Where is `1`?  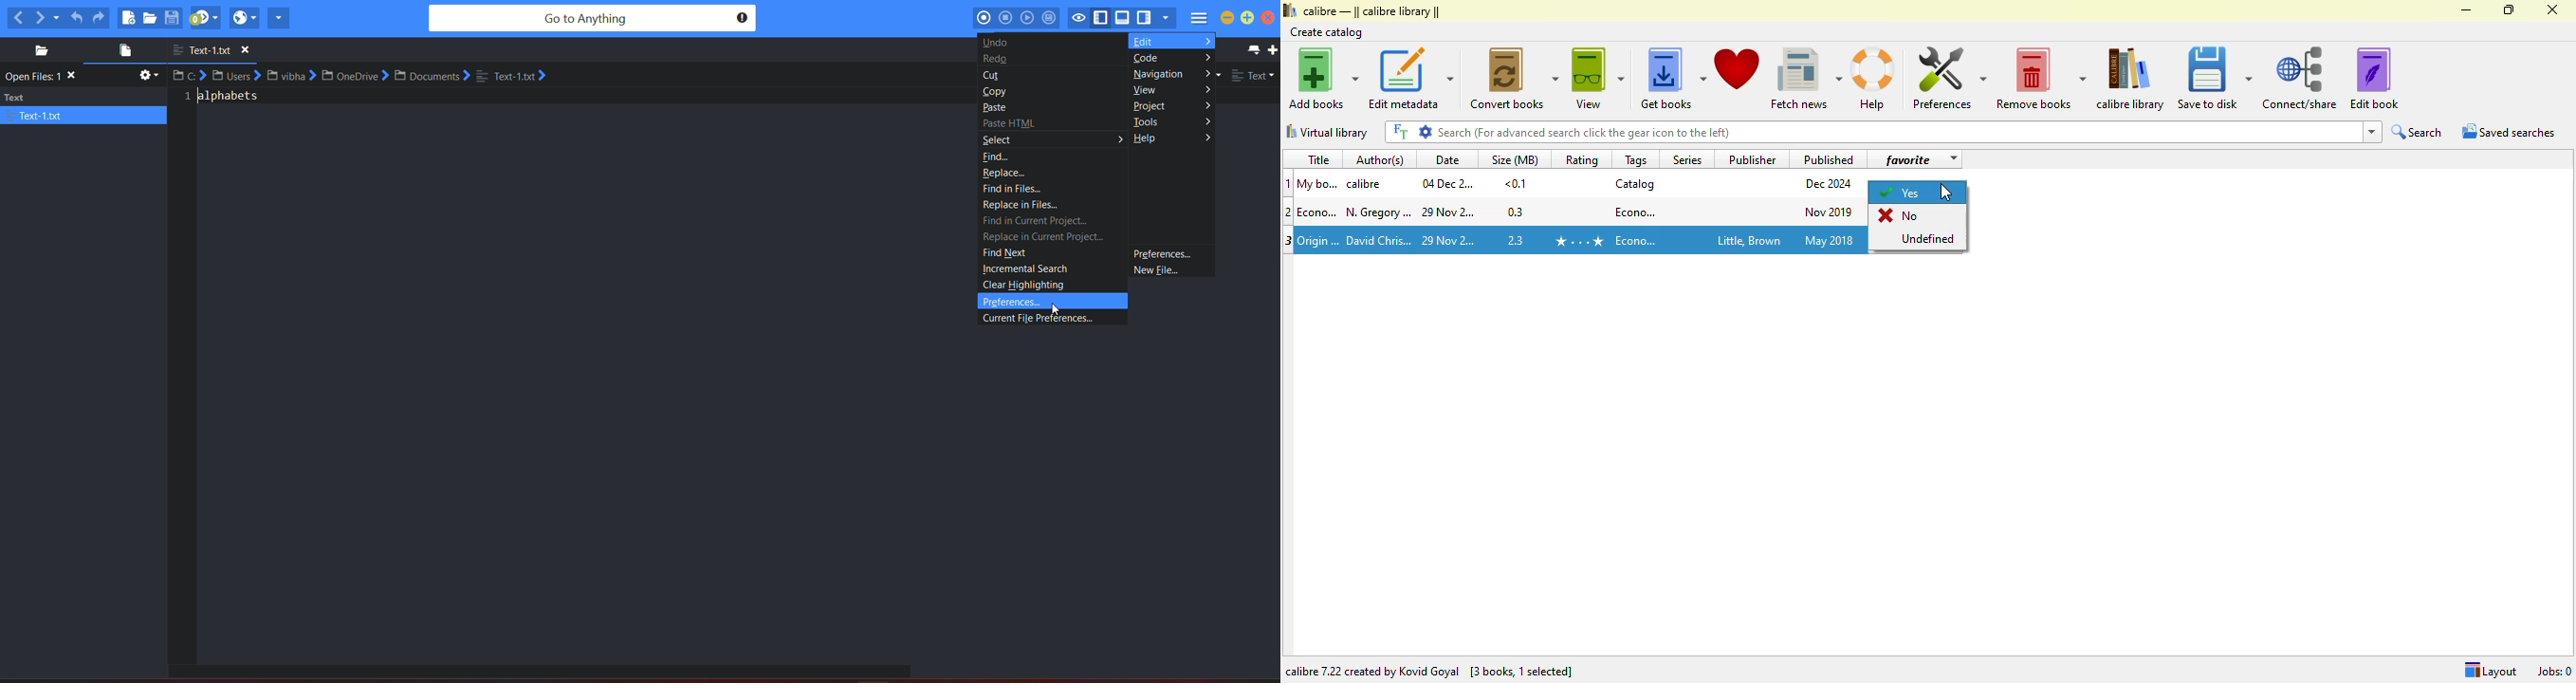 1 is located at coordinates (1289, 183).